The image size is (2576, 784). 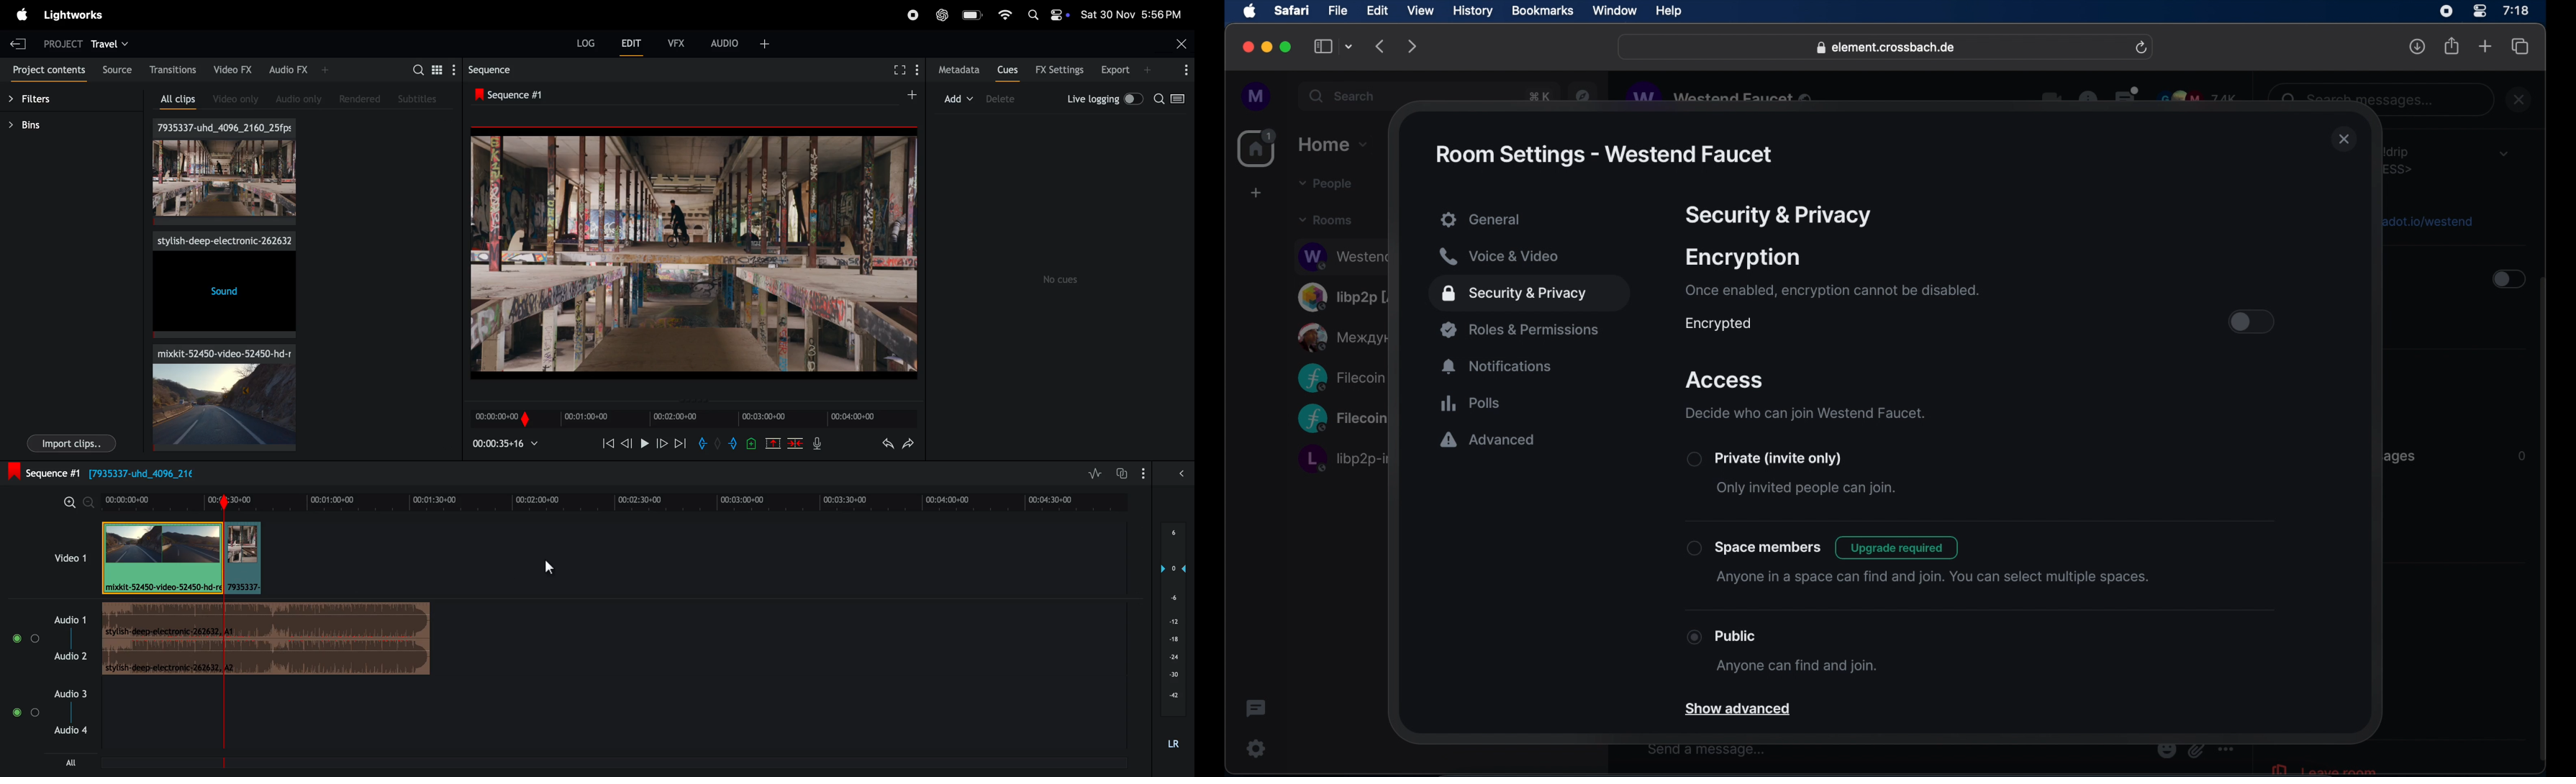 I want to click on video fx, so click(x=234, y=70).